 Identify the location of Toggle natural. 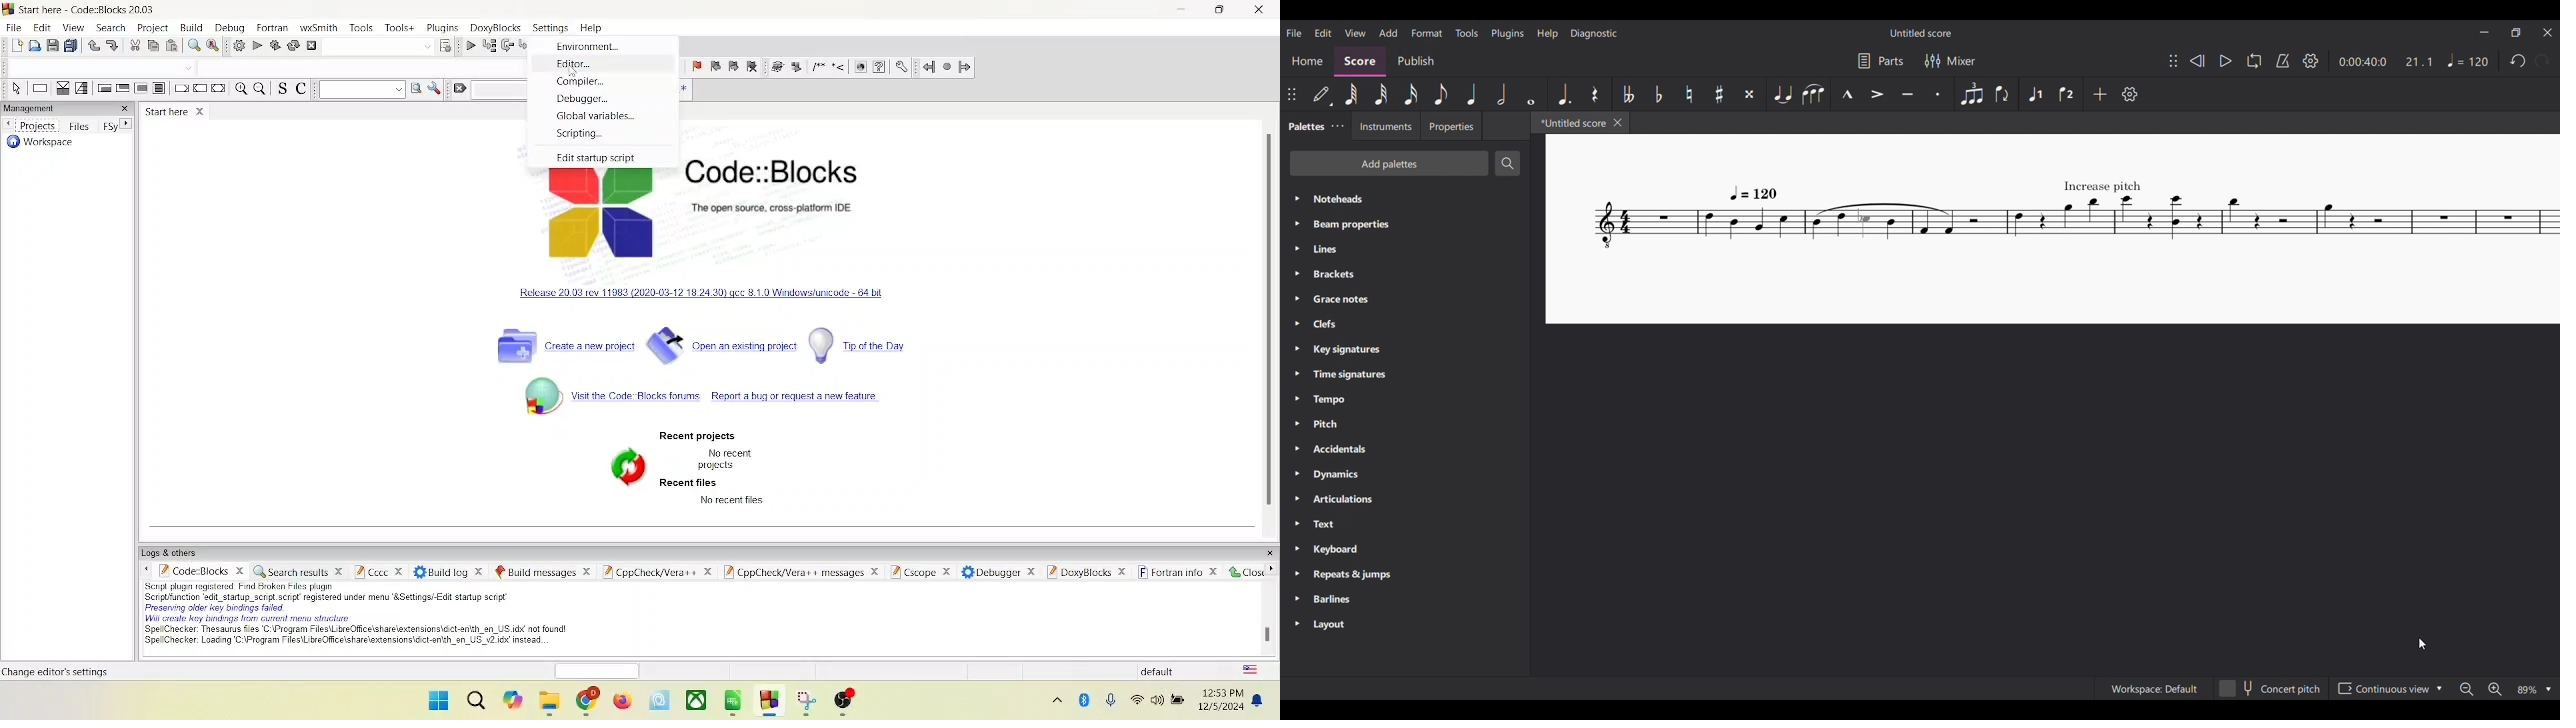
(1689, 94).